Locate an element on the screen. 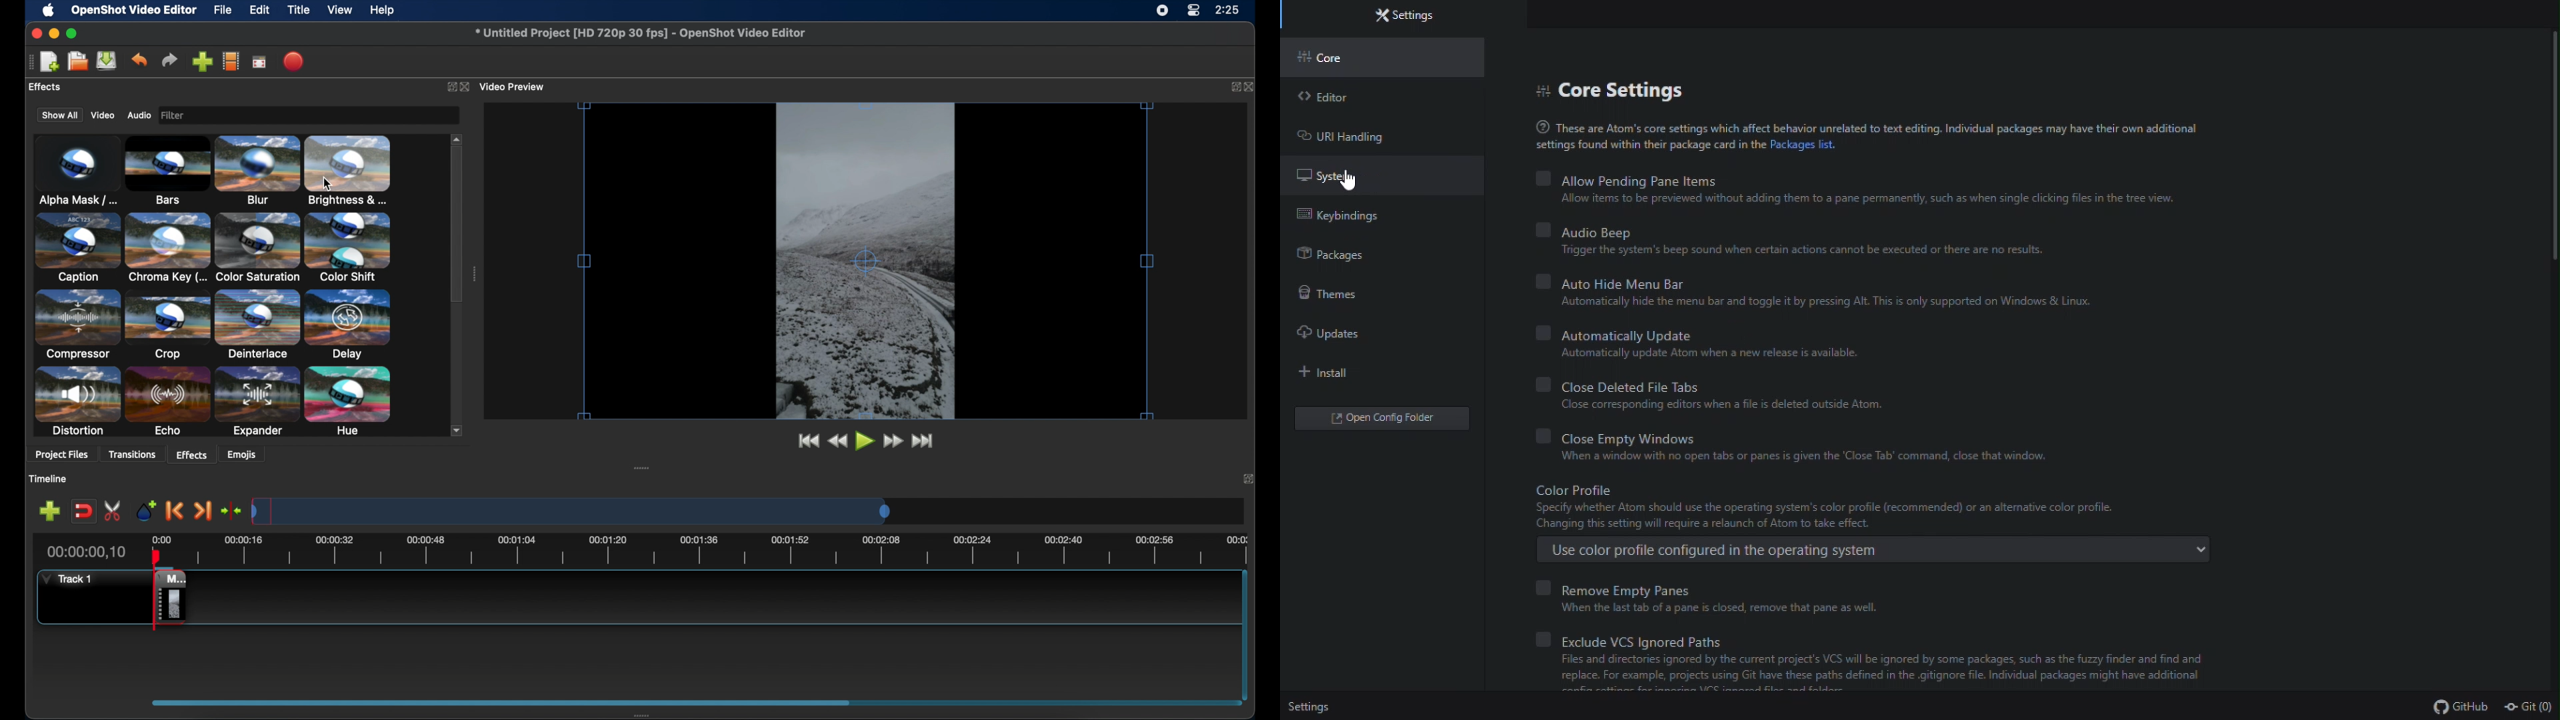 The width and height of the screenshot is (2576, 728). file name is located at coordinates (640, 33).